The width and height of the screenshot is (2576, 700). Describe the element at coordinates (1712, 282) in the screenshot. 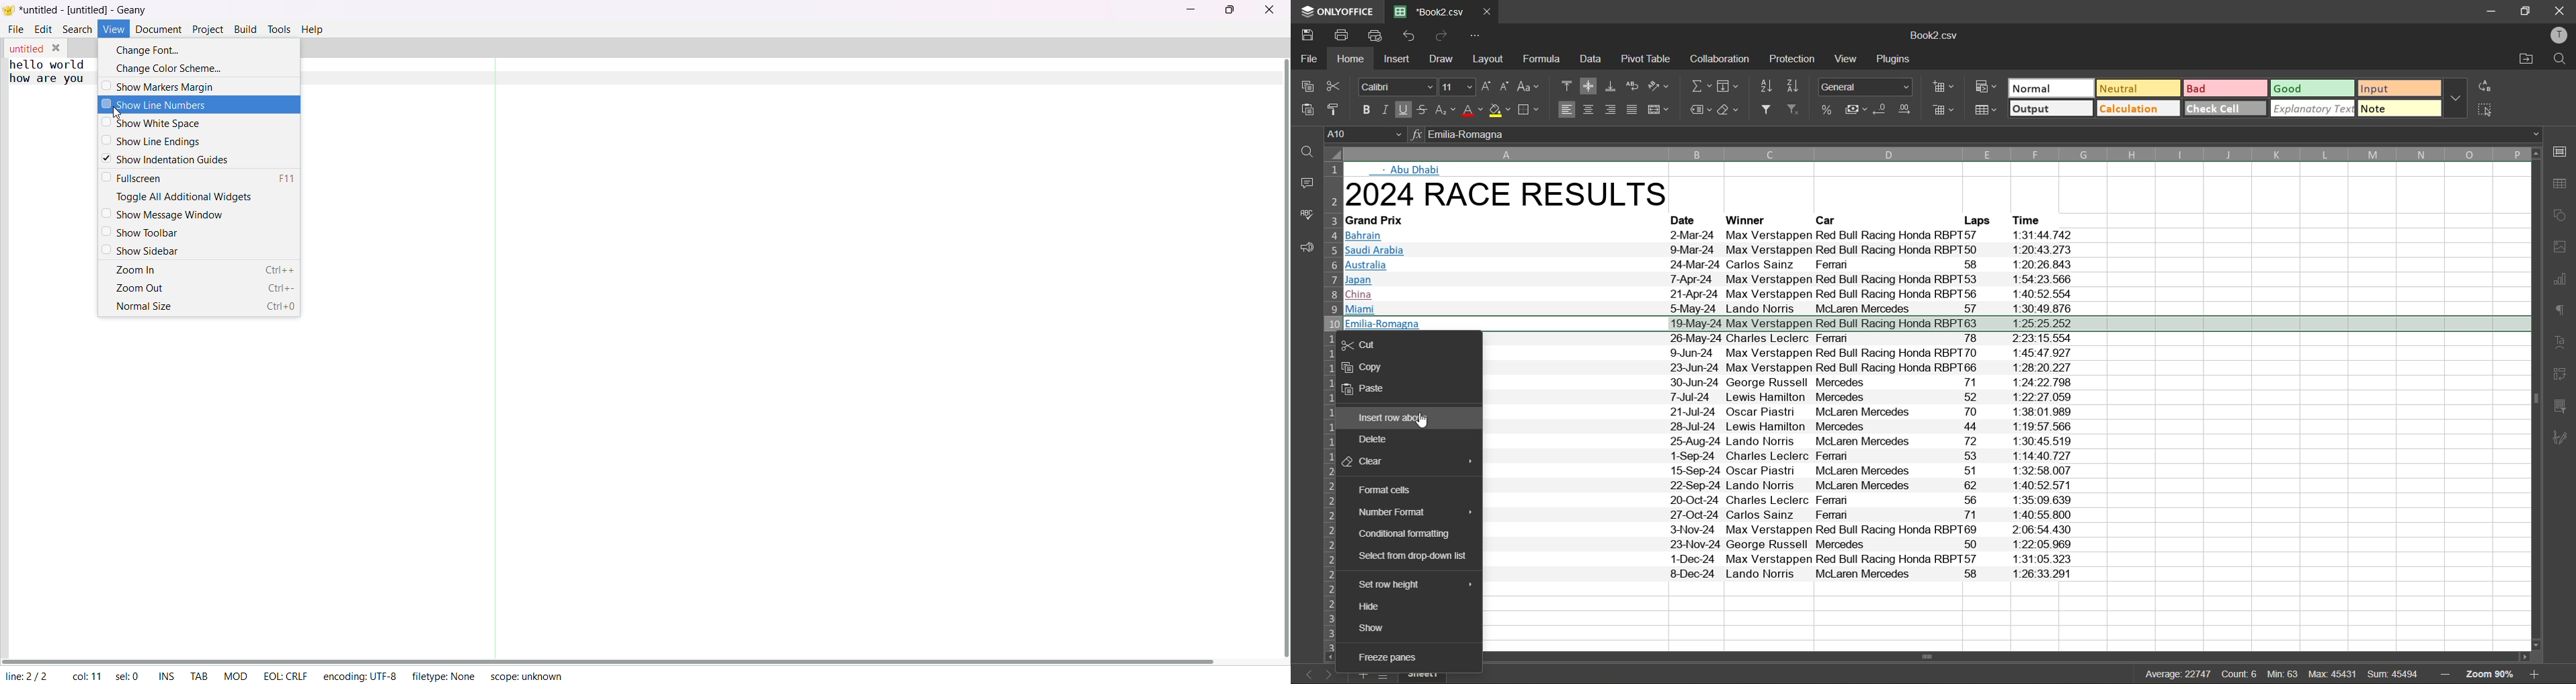

I see `japan [-Apr-24 Max Verstappen Red Bull Racing Honda RBP 153 1:54:23.566` at that location.